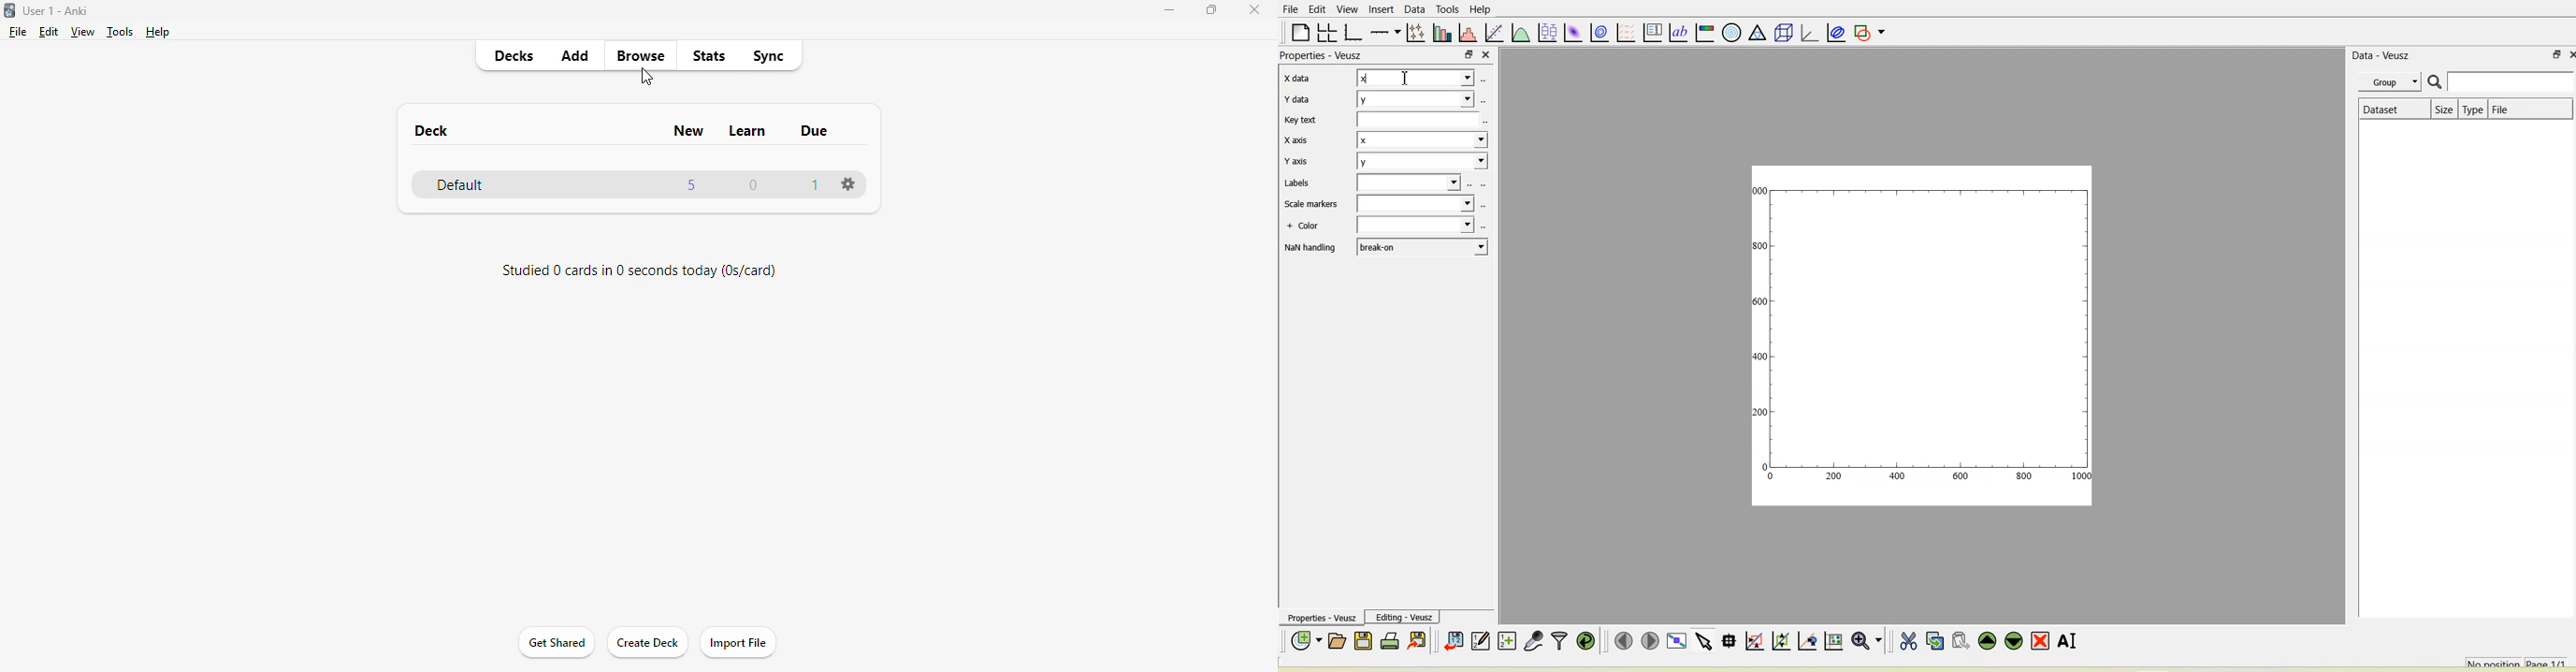 The width and height of the screenshot is (2576, 672). I want to click on select using dataset browser, so click(1487, 185).